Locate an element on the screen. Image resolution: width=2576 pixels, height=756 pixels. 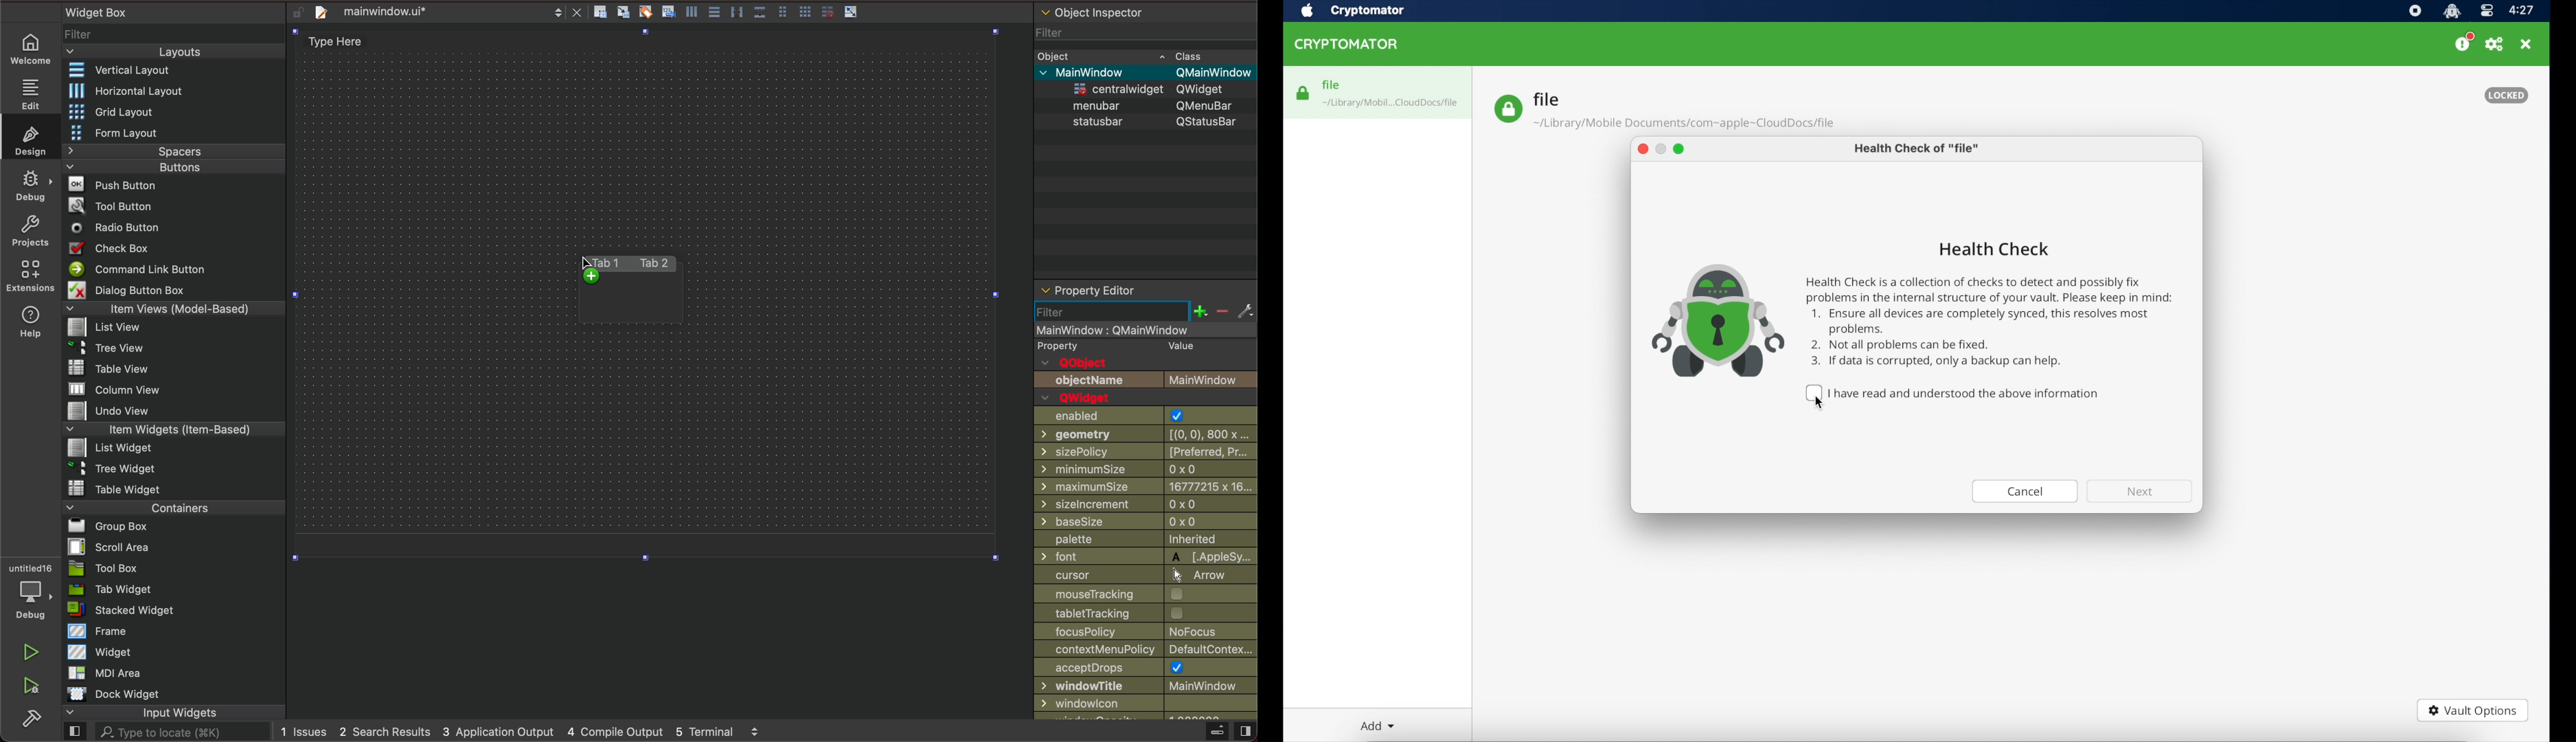
object inspector is located at coordinates (1146, 14).